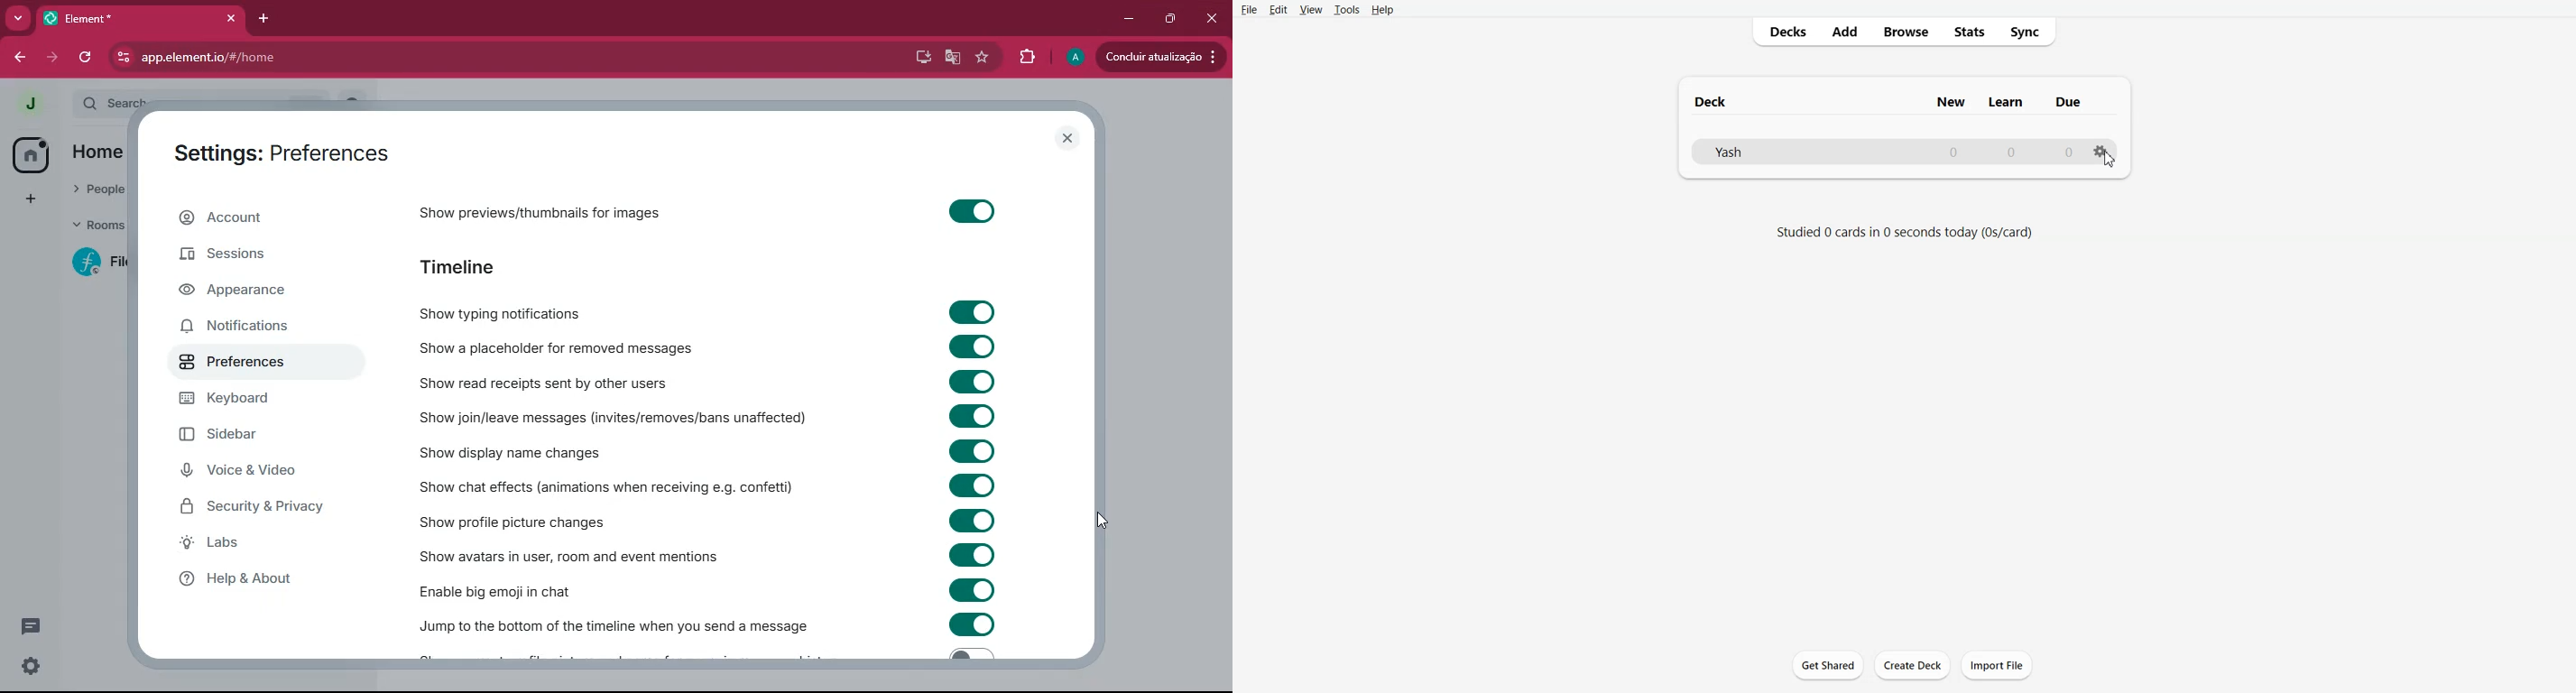 Image resolution: width=2576 pixels, height=700 pixels. Describe the element at coordinates (974, 311) in the screenshot. I see `toggle on ` at that location.